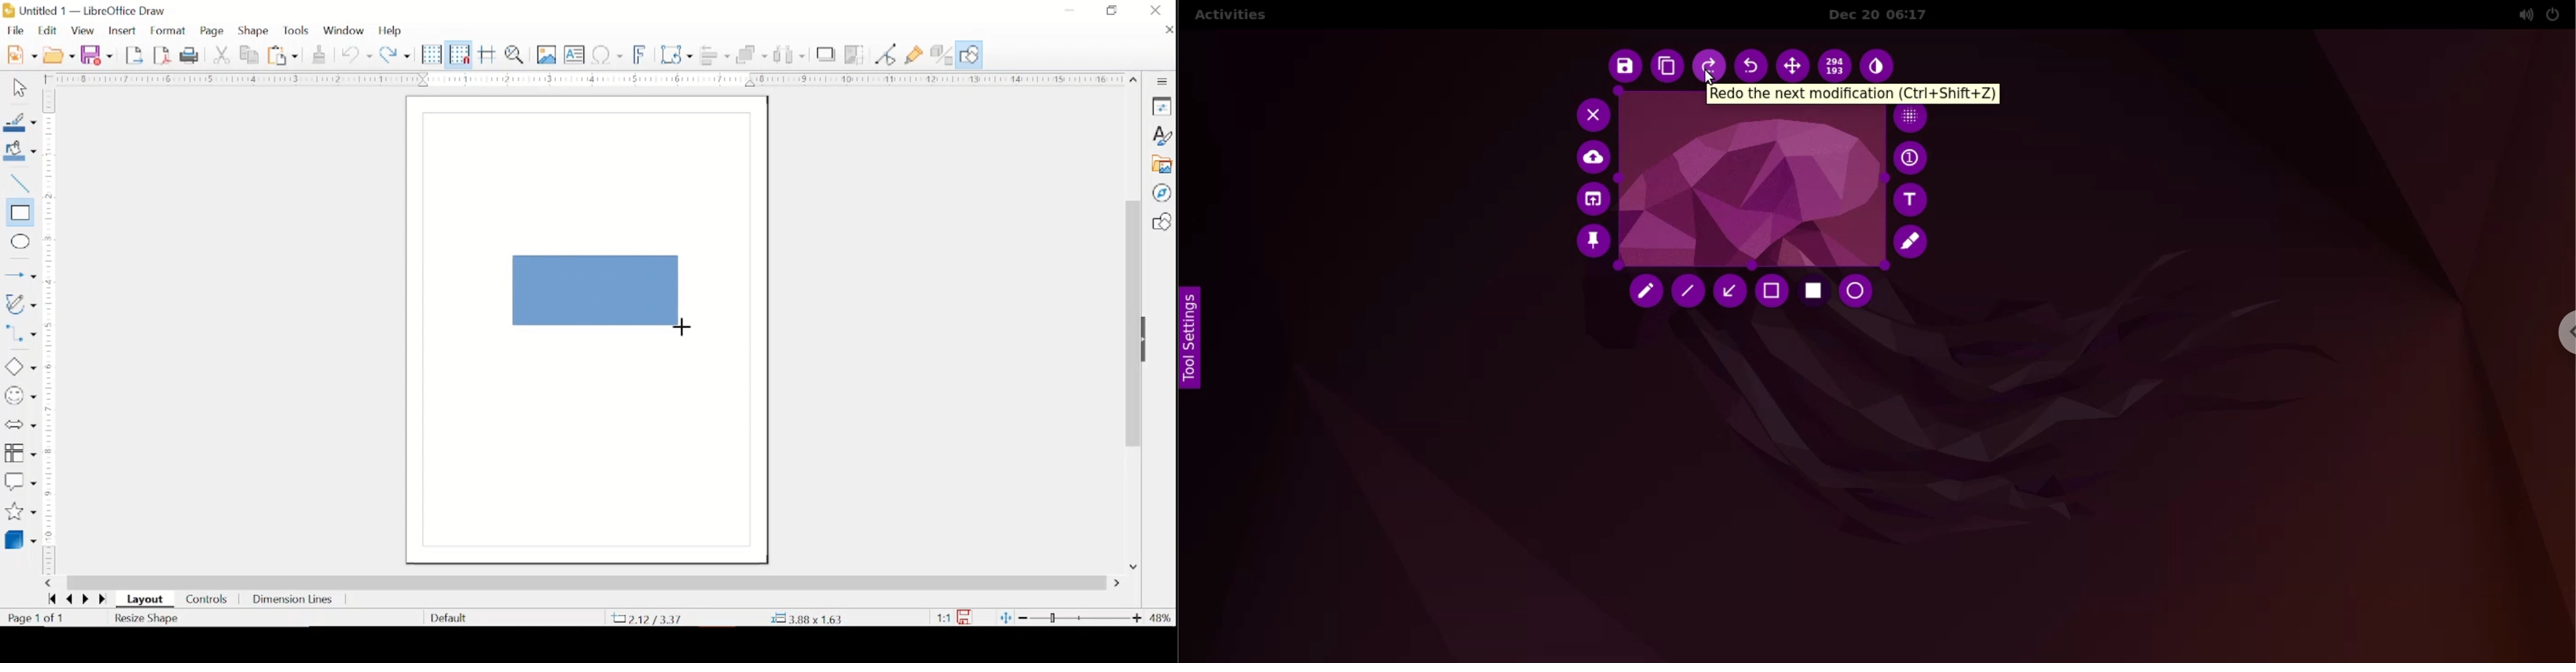  Describe the element at coordinates (460, 54) in the screenshot. I see `snap to grid` at that location.